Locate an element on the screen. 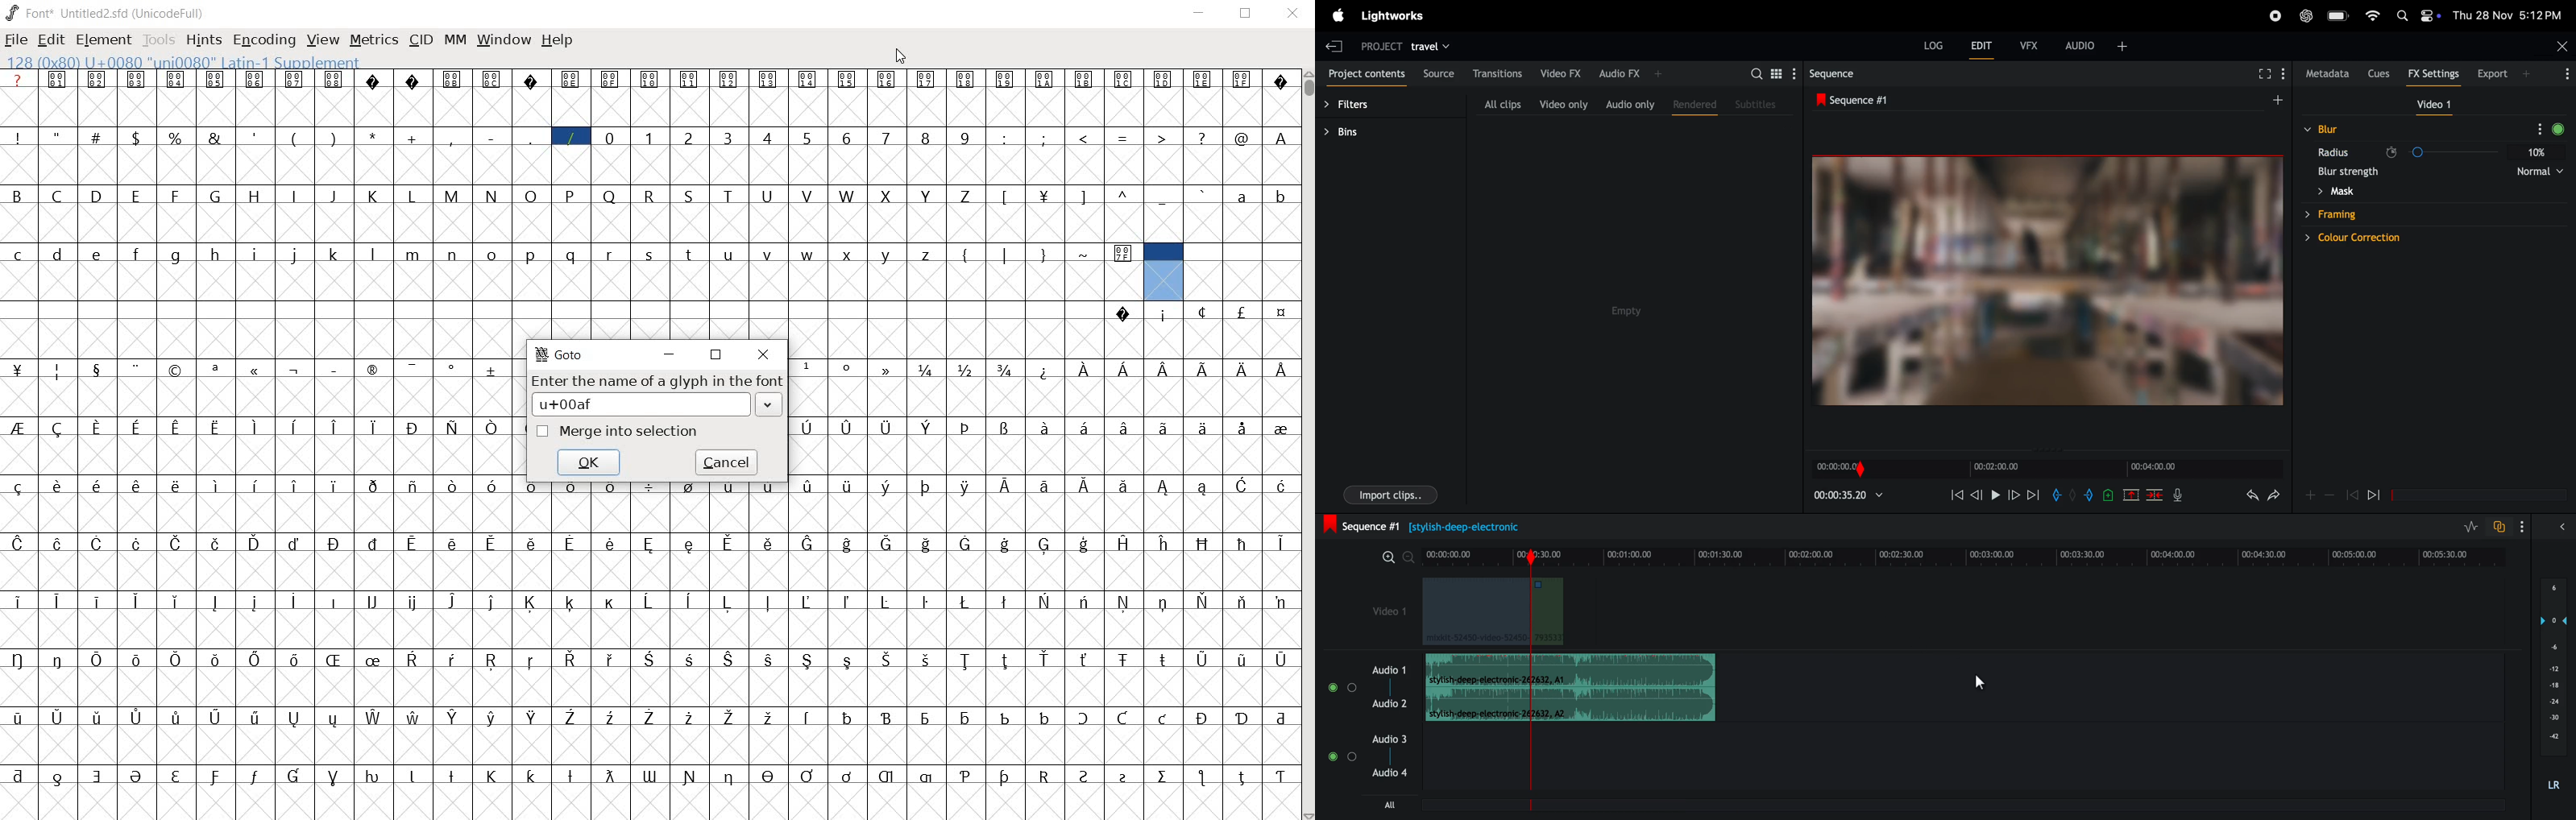 The width and height of the screenshot is (2576, 840). Symbol is located at coordinates (1242, 657).